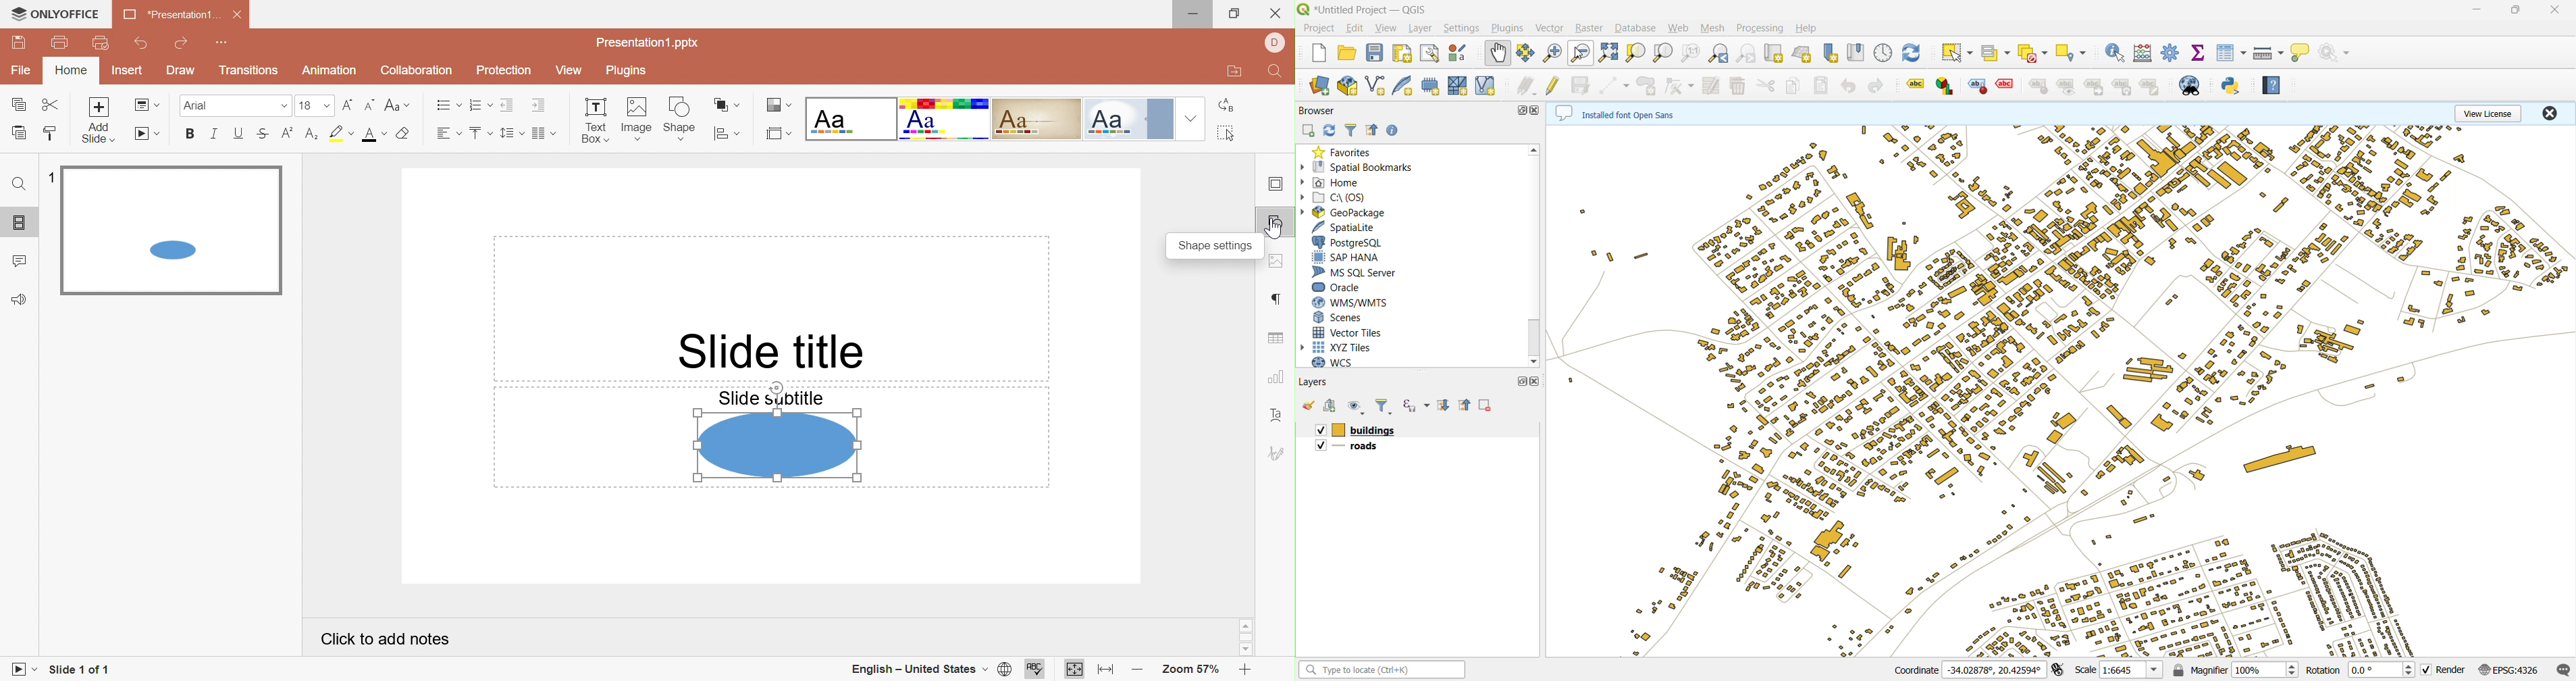 Image resolution: width=2576 pixels, height=700 pixels. Describe the element at coordinates (1966, 670) in the screenshot. I see `coordinates` at that location.